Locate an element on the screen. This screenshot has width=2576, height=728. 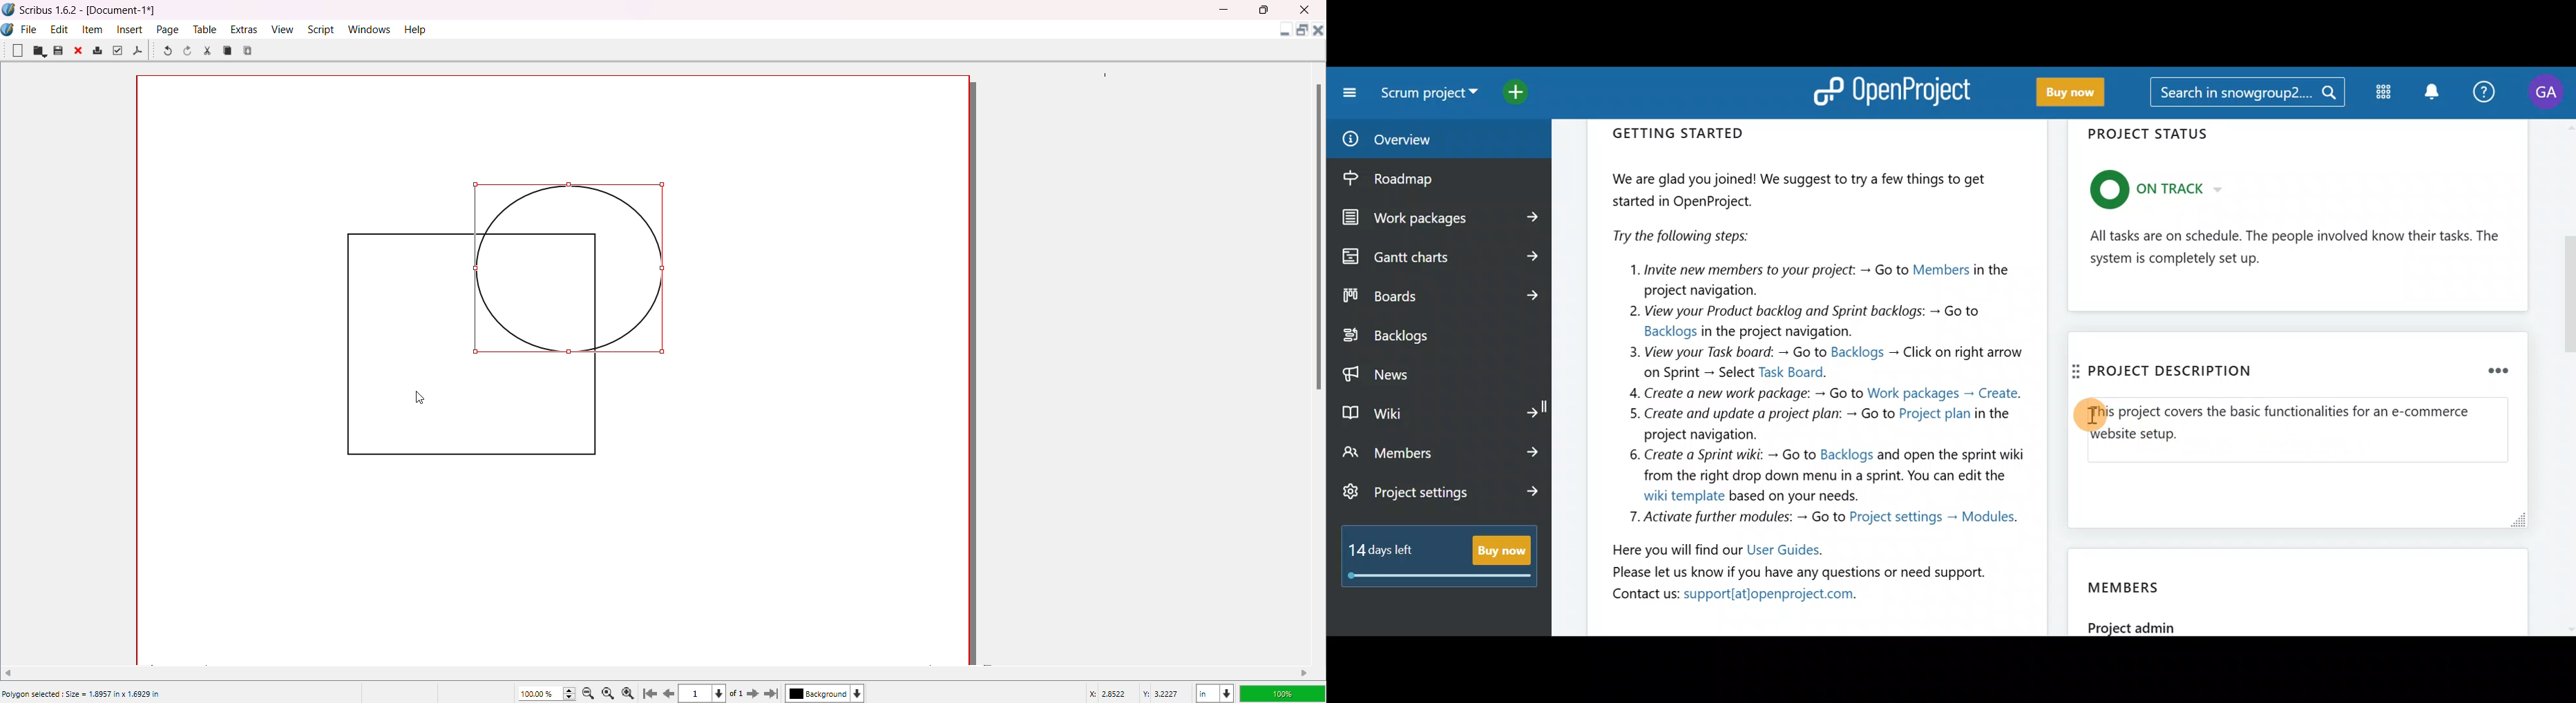
Save is located at coordinates (58, 50).